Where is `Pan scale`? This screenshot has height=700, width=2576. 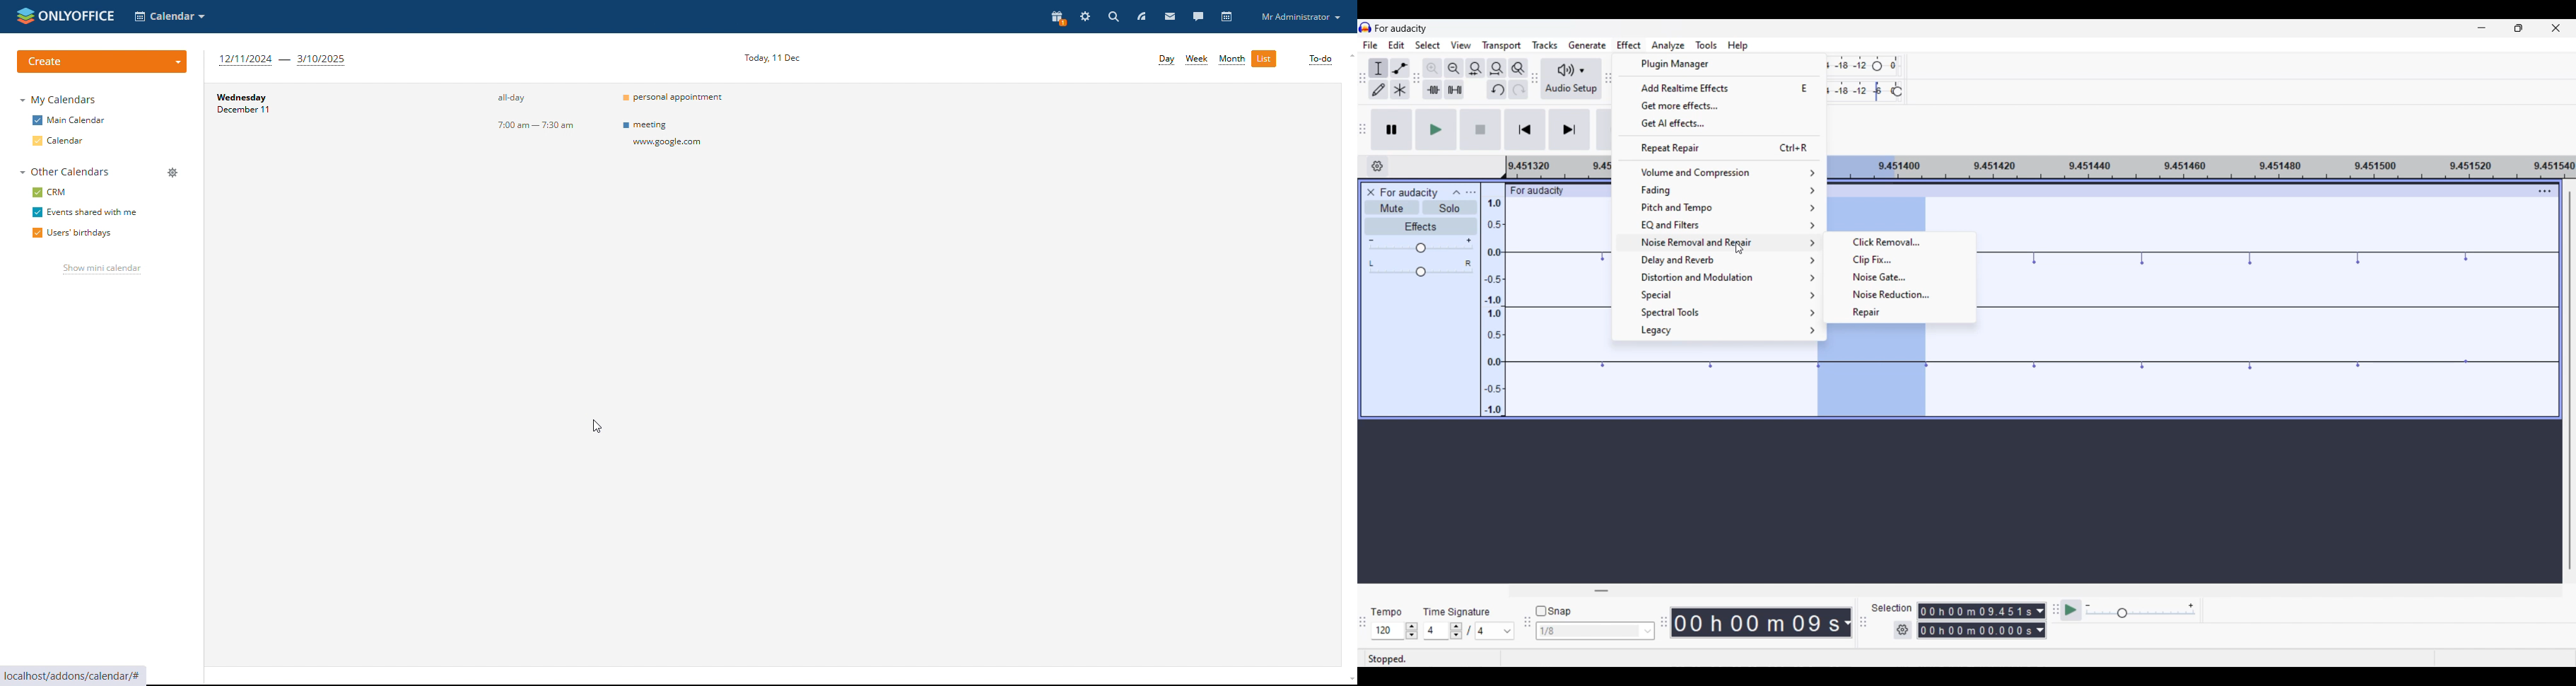 Pan scale is located at coordinates (1421, 268).